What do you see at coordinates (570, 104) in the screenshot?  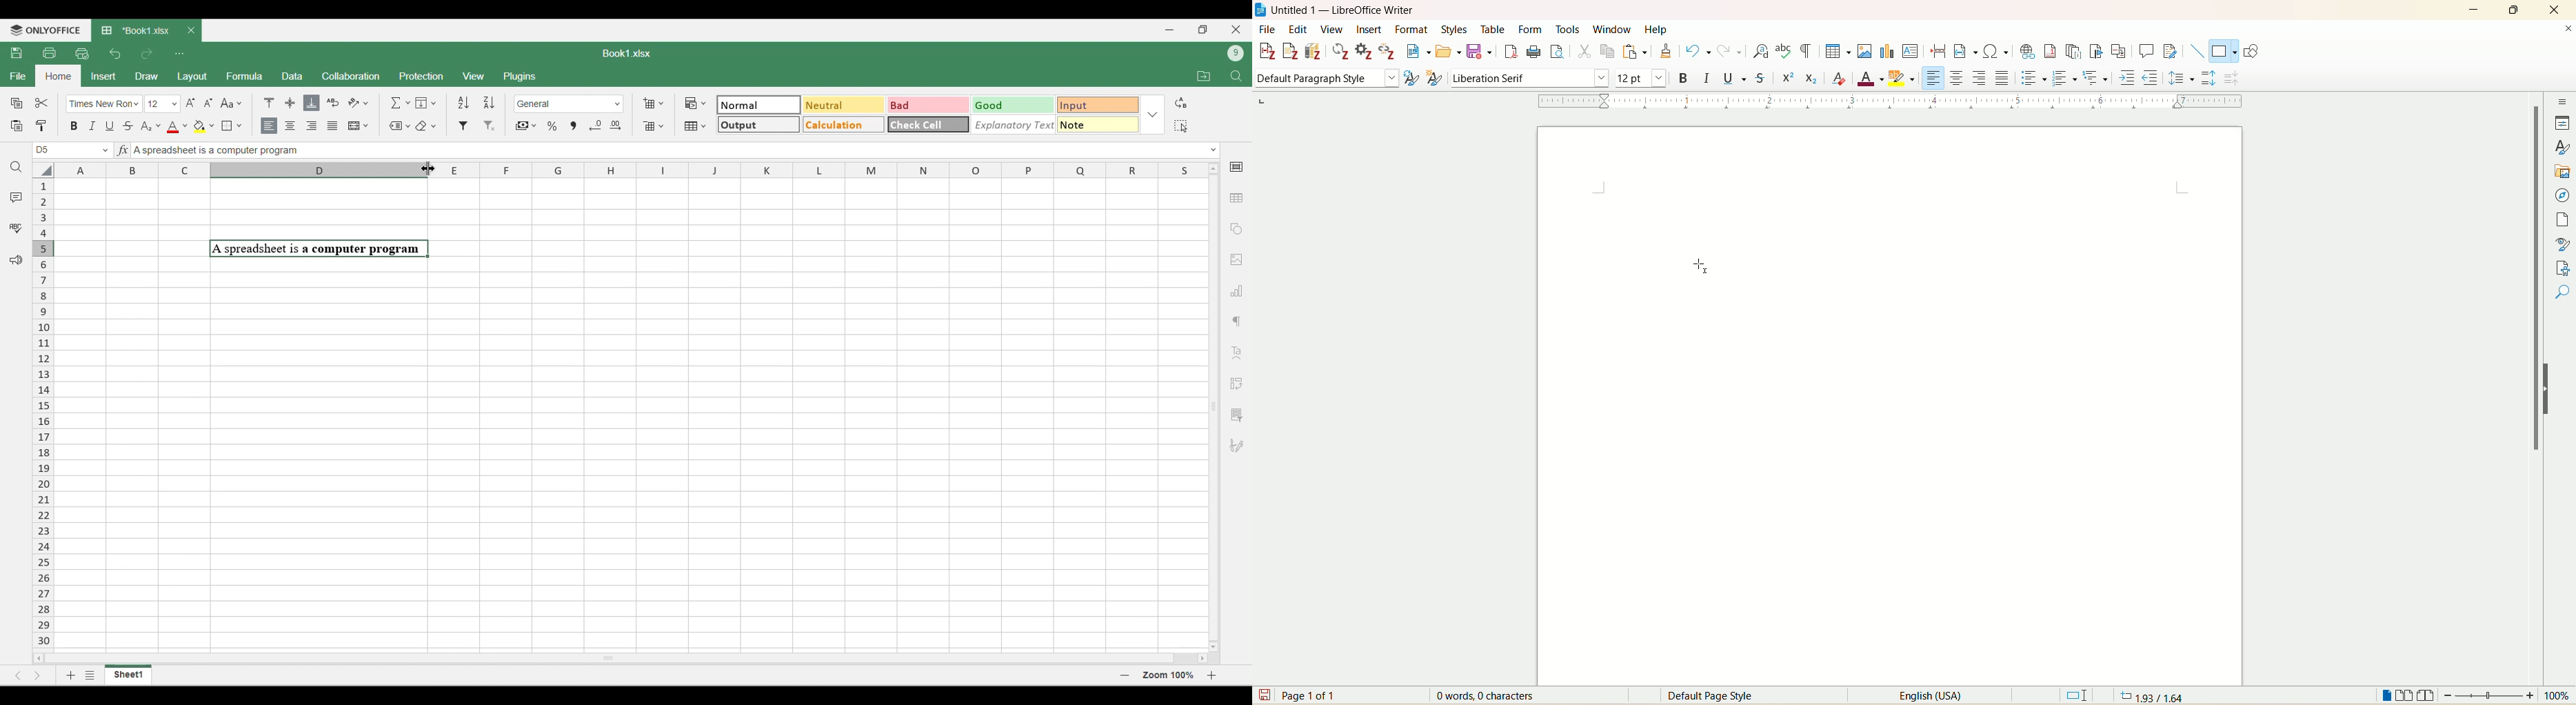 I see `Number format options` at bounding box center [570, 104].